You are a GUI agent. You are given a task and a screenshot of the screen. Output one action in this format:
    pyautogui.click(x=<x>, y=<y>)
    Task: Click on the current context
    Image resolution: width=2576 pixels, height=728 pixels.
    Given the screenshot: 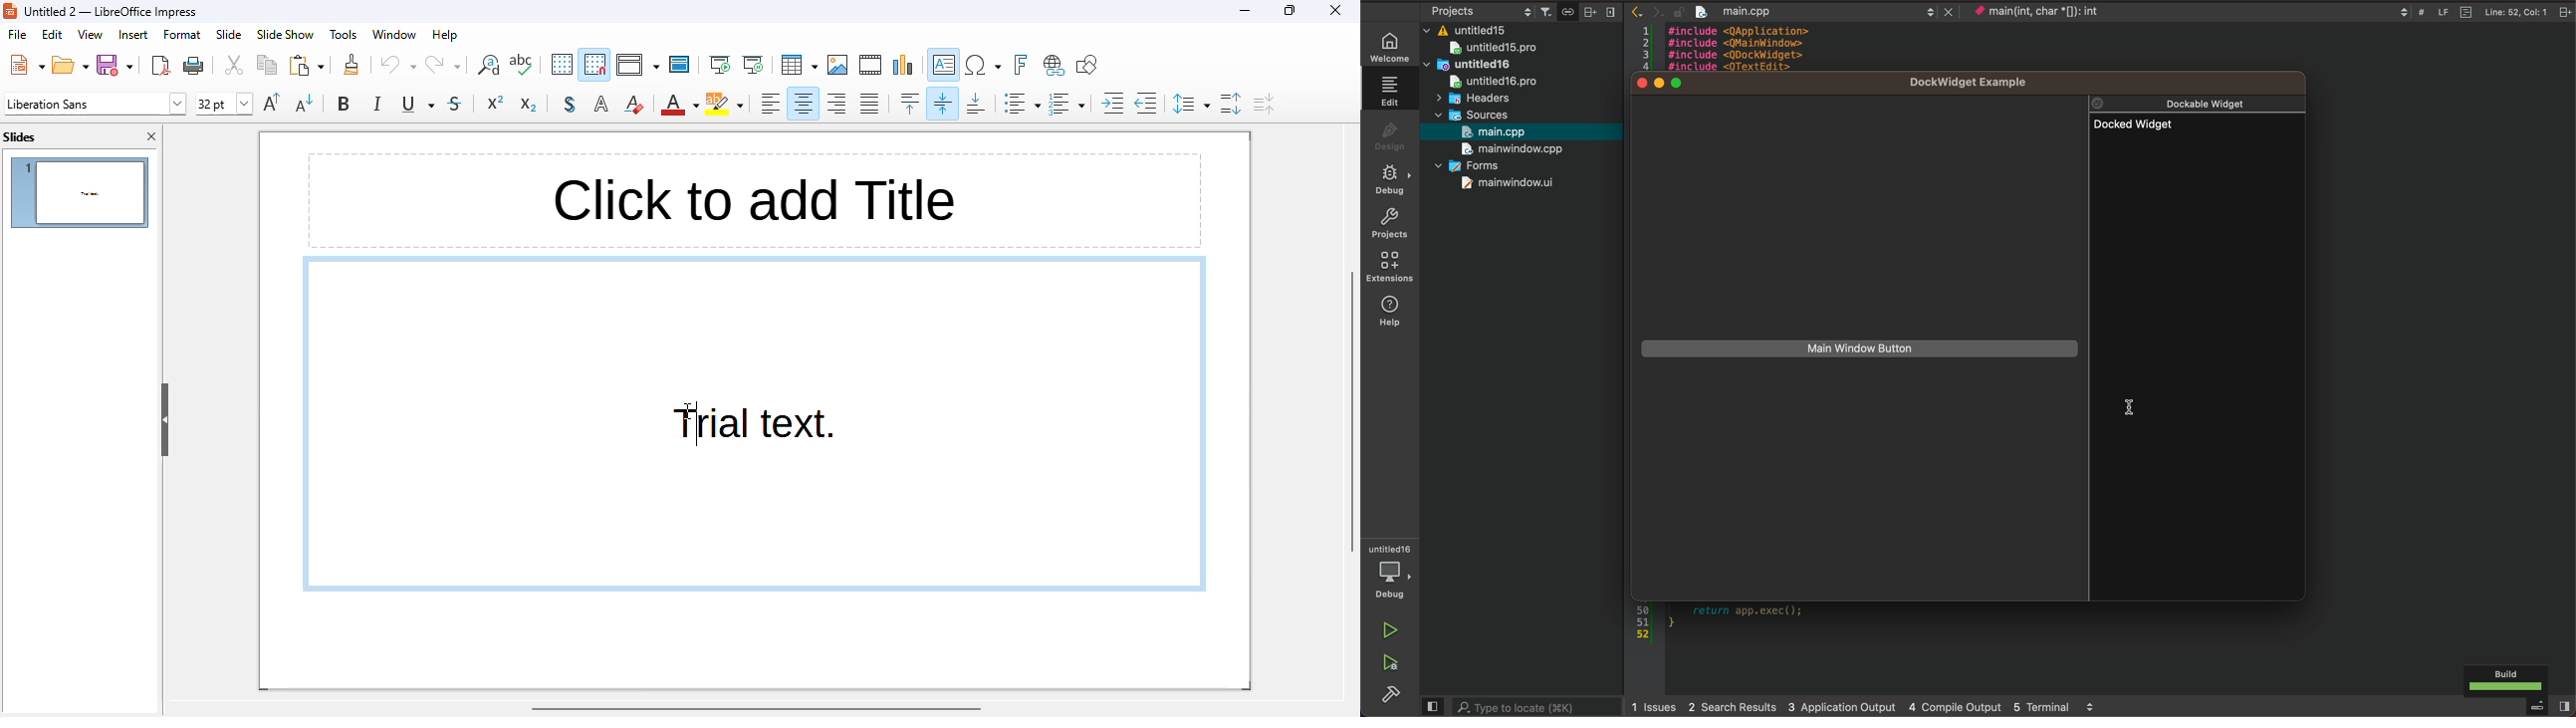 What is the action you would take?
    pyautogui.click(x=2035, y=12)
    